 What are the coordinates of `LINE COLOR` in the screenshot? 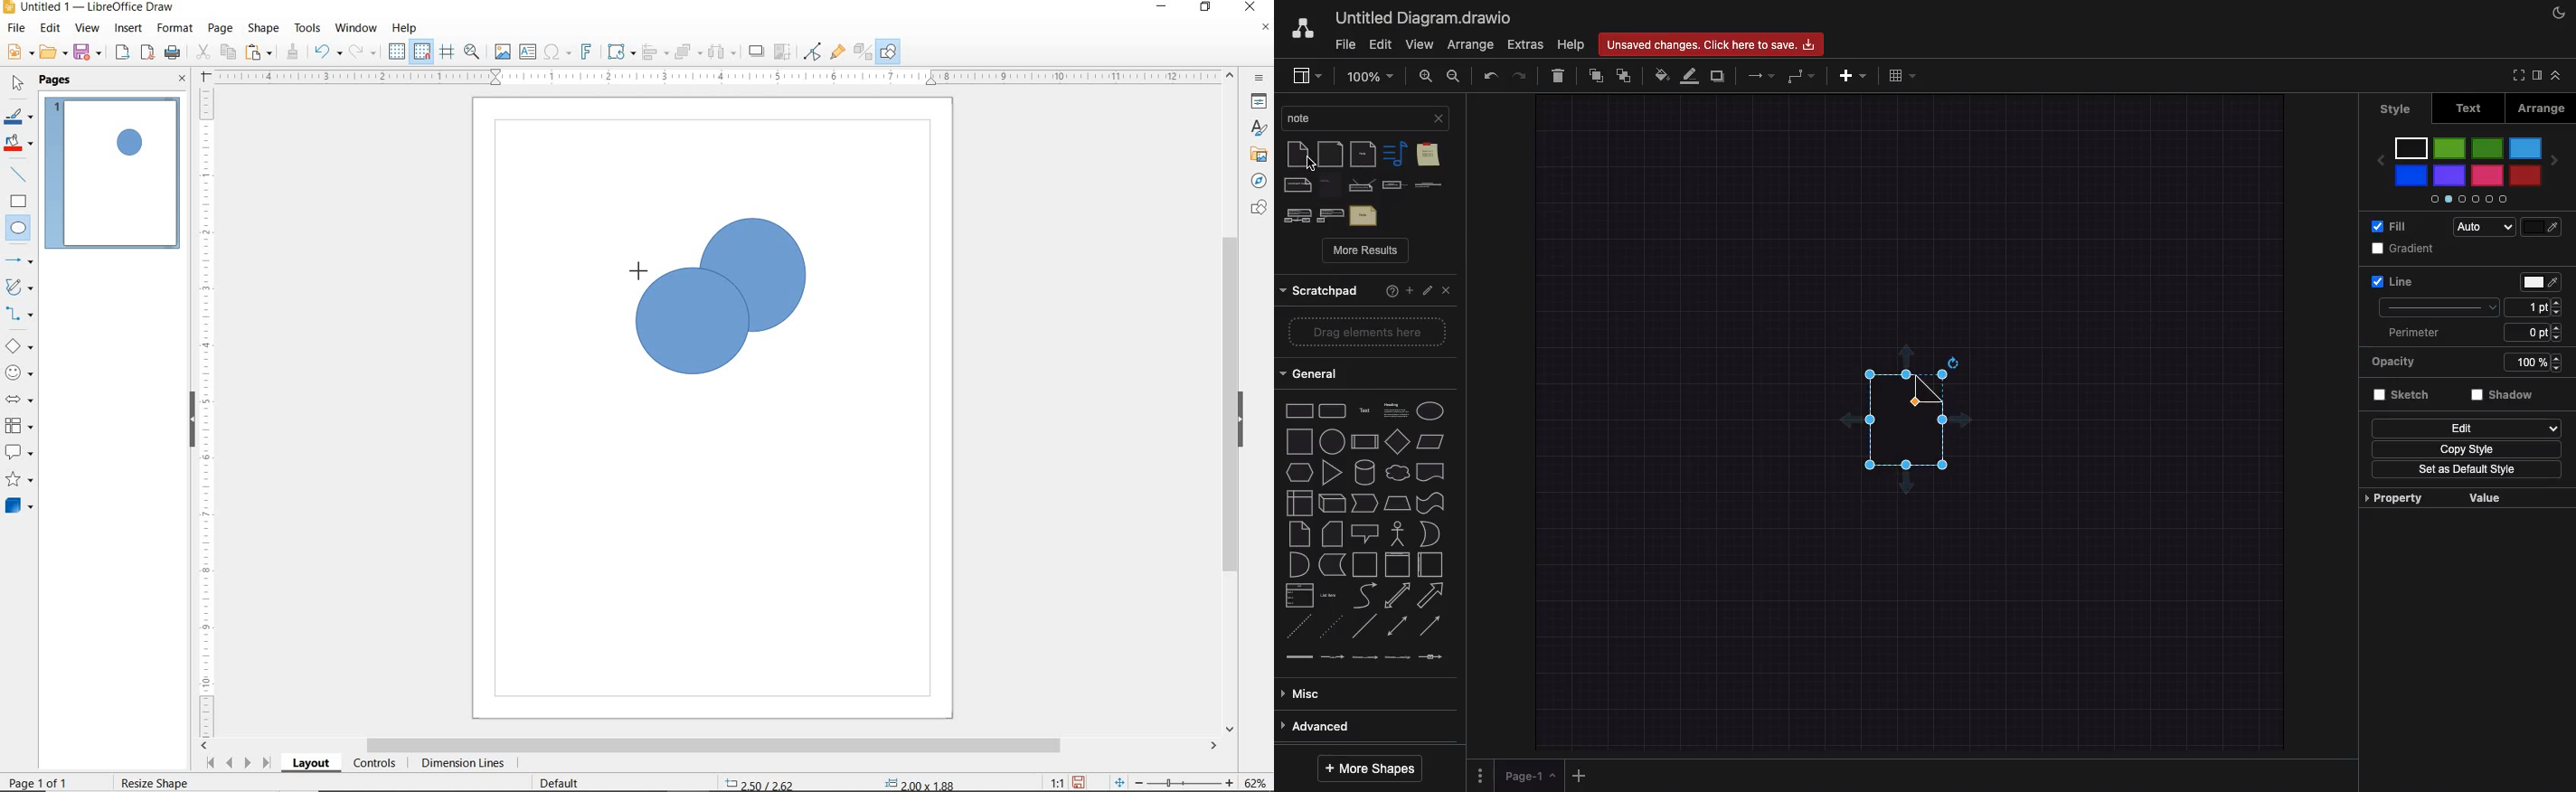 It's located at (18, 116).